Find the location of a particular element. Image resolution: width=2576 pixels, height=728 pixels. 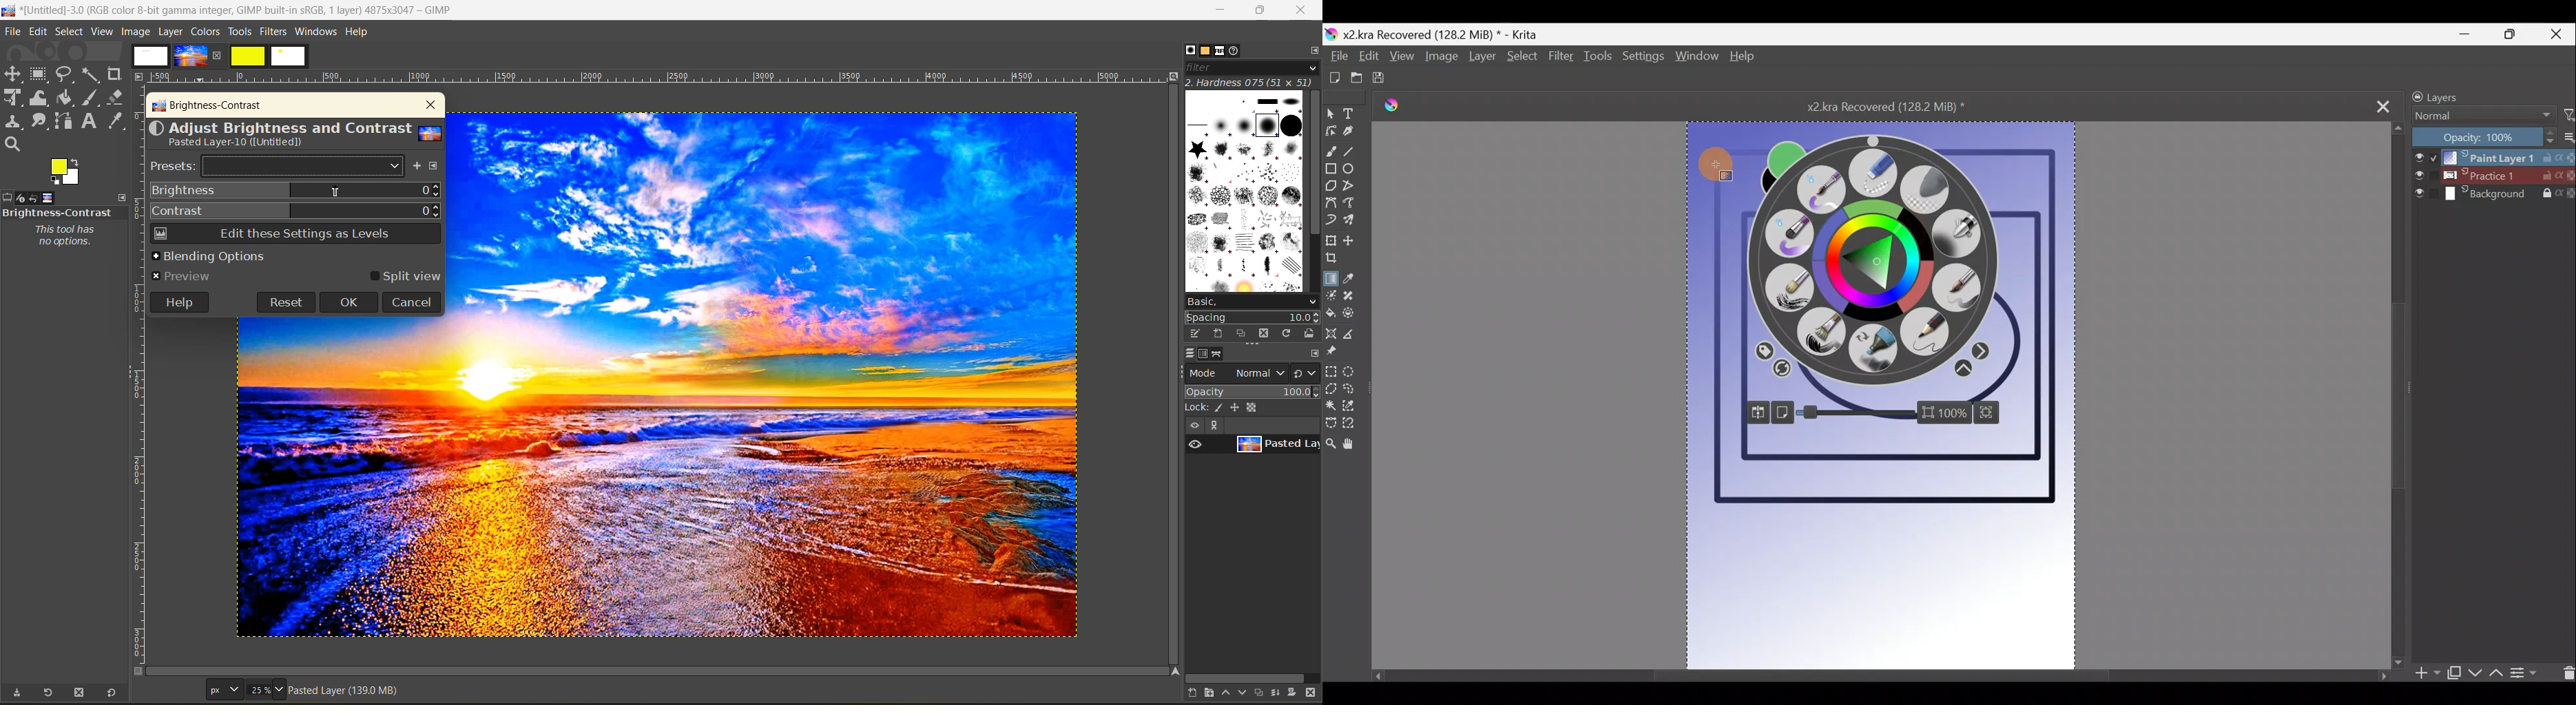

Window is located at coordinates (1697, 59).